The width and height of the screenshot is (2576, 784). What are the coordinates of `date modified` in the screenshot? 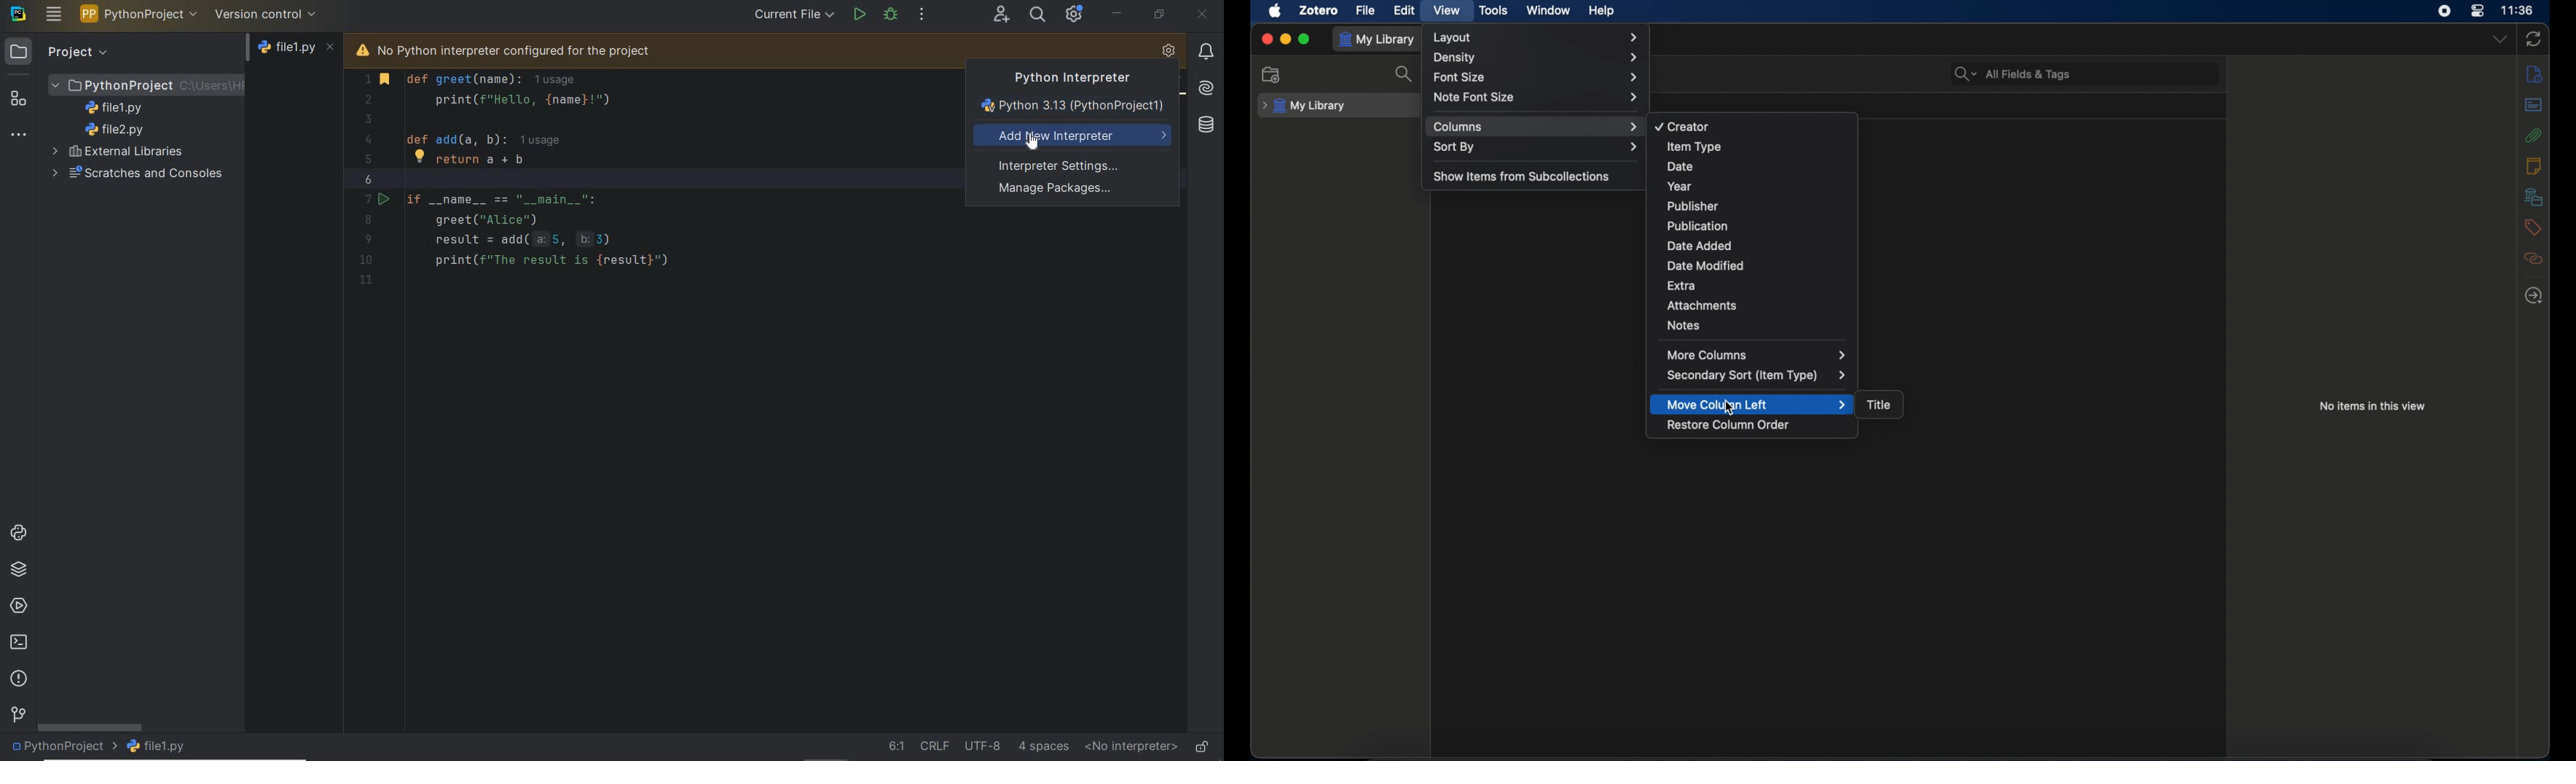 It's located at (1707, 266).